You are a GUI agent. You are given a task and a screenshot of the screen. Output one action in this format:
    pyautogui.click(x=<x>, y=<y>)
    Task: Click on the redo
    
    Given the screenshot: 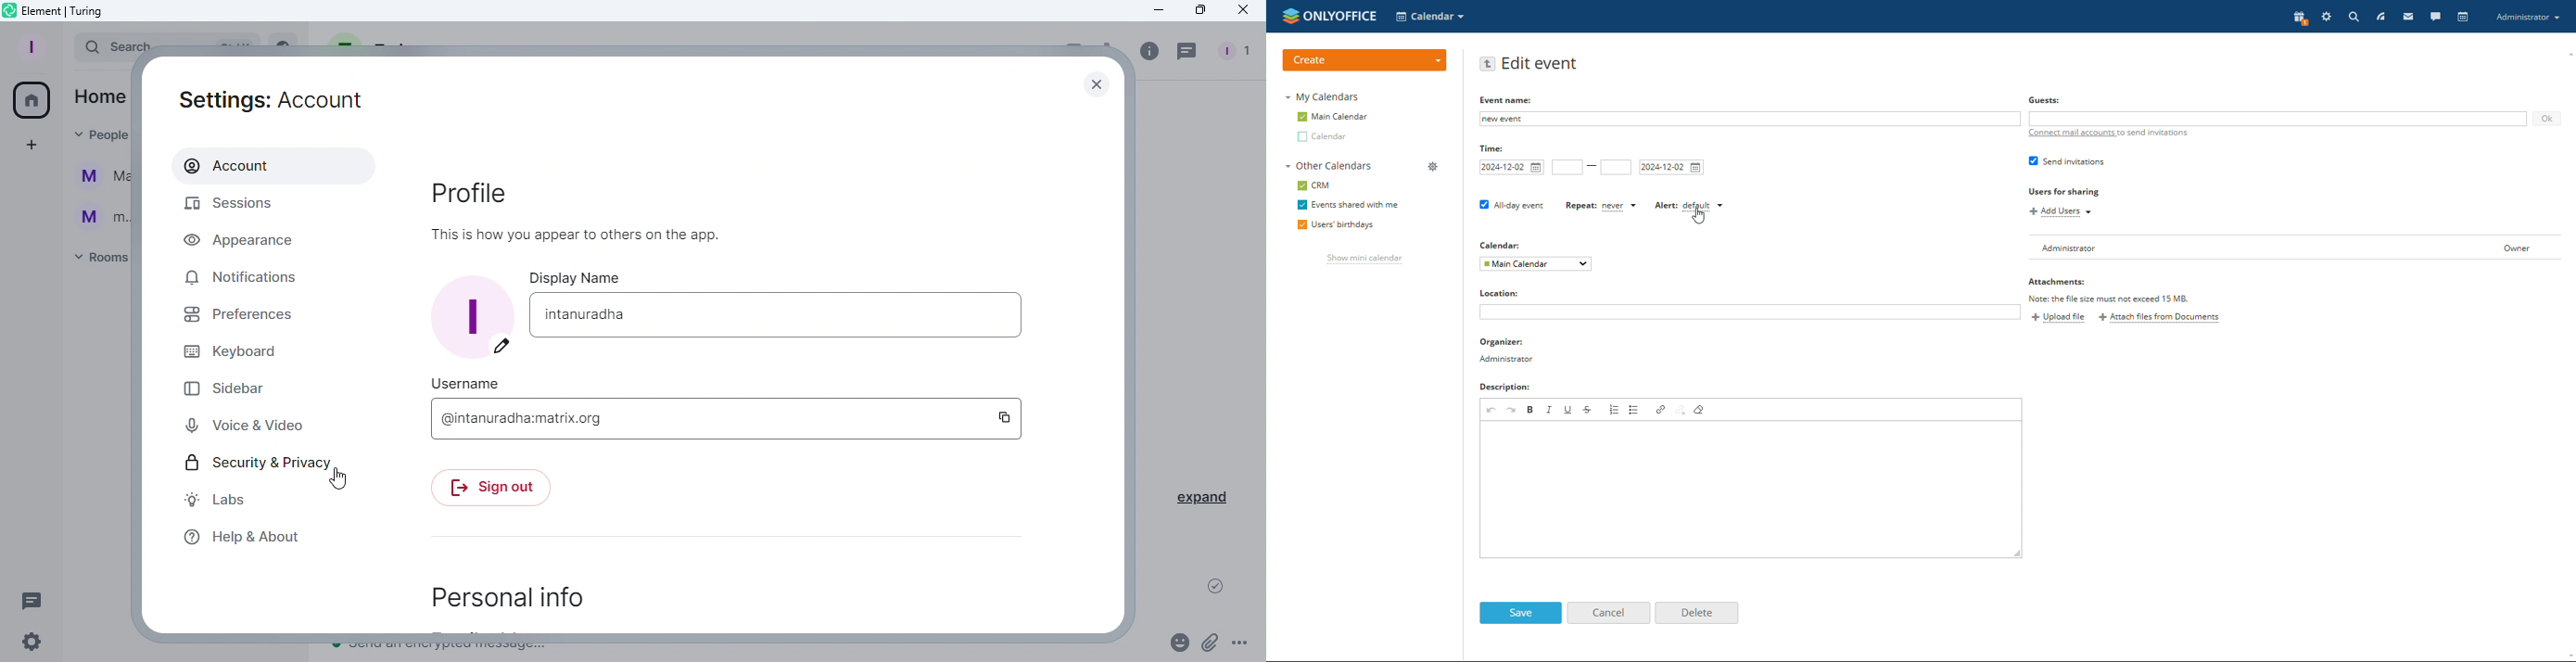 What is the action you would take?
    pyautogui.click(x=1510, y=409)
    